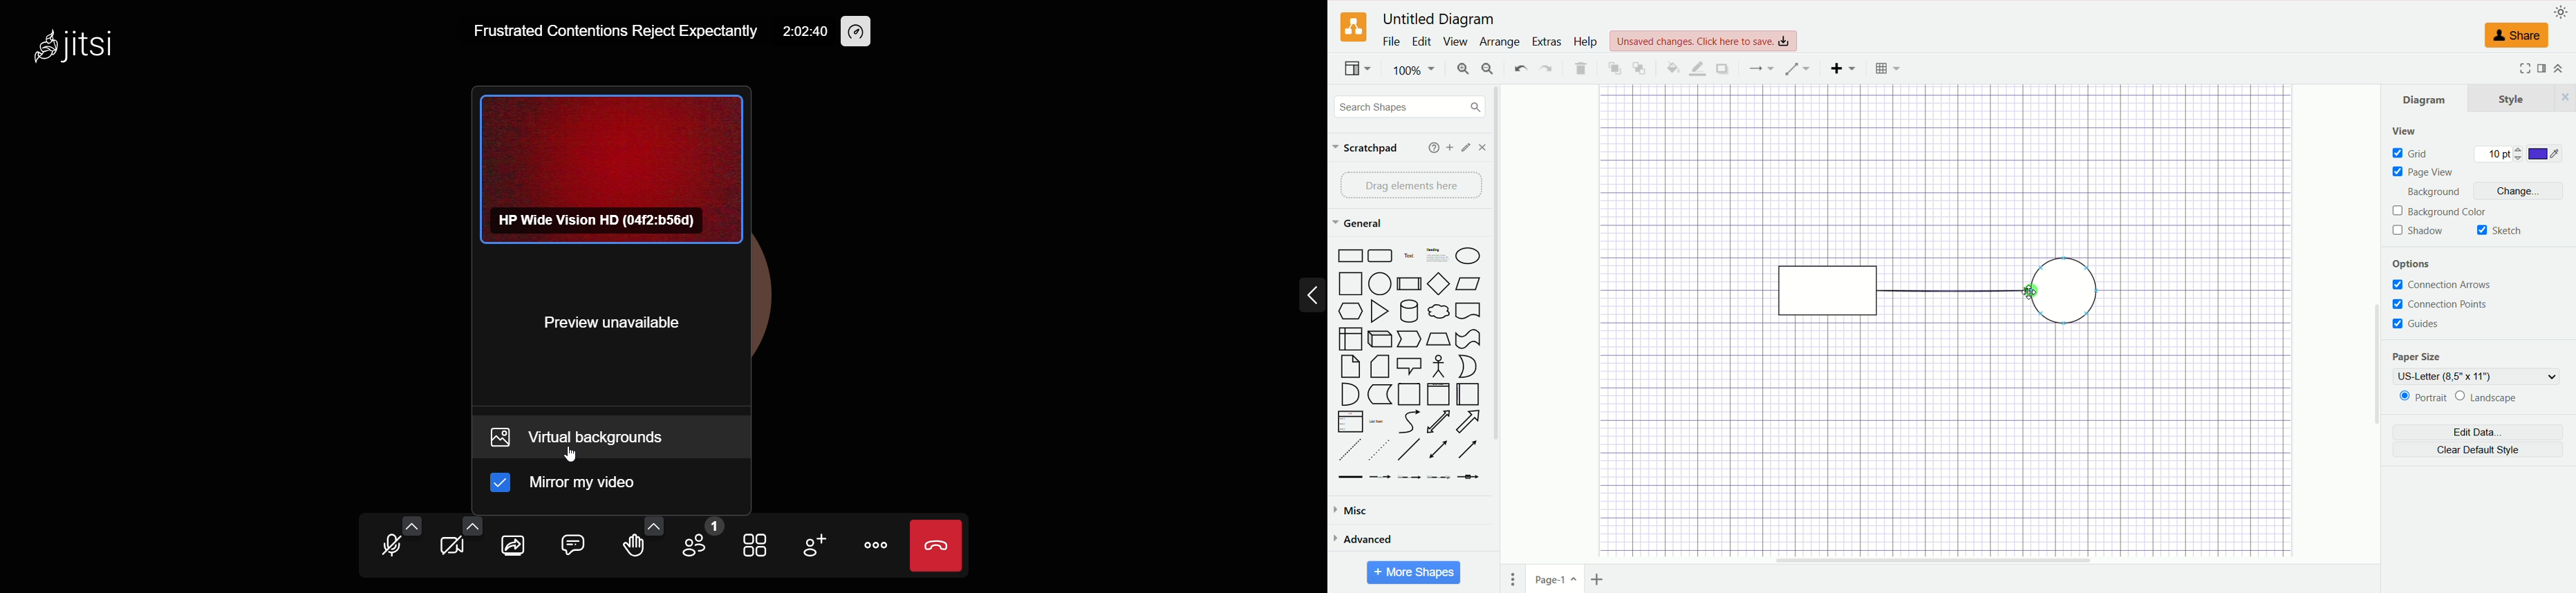 The image size is (2576, 616). I want to click on Circle Segment, so click(1468, 367).